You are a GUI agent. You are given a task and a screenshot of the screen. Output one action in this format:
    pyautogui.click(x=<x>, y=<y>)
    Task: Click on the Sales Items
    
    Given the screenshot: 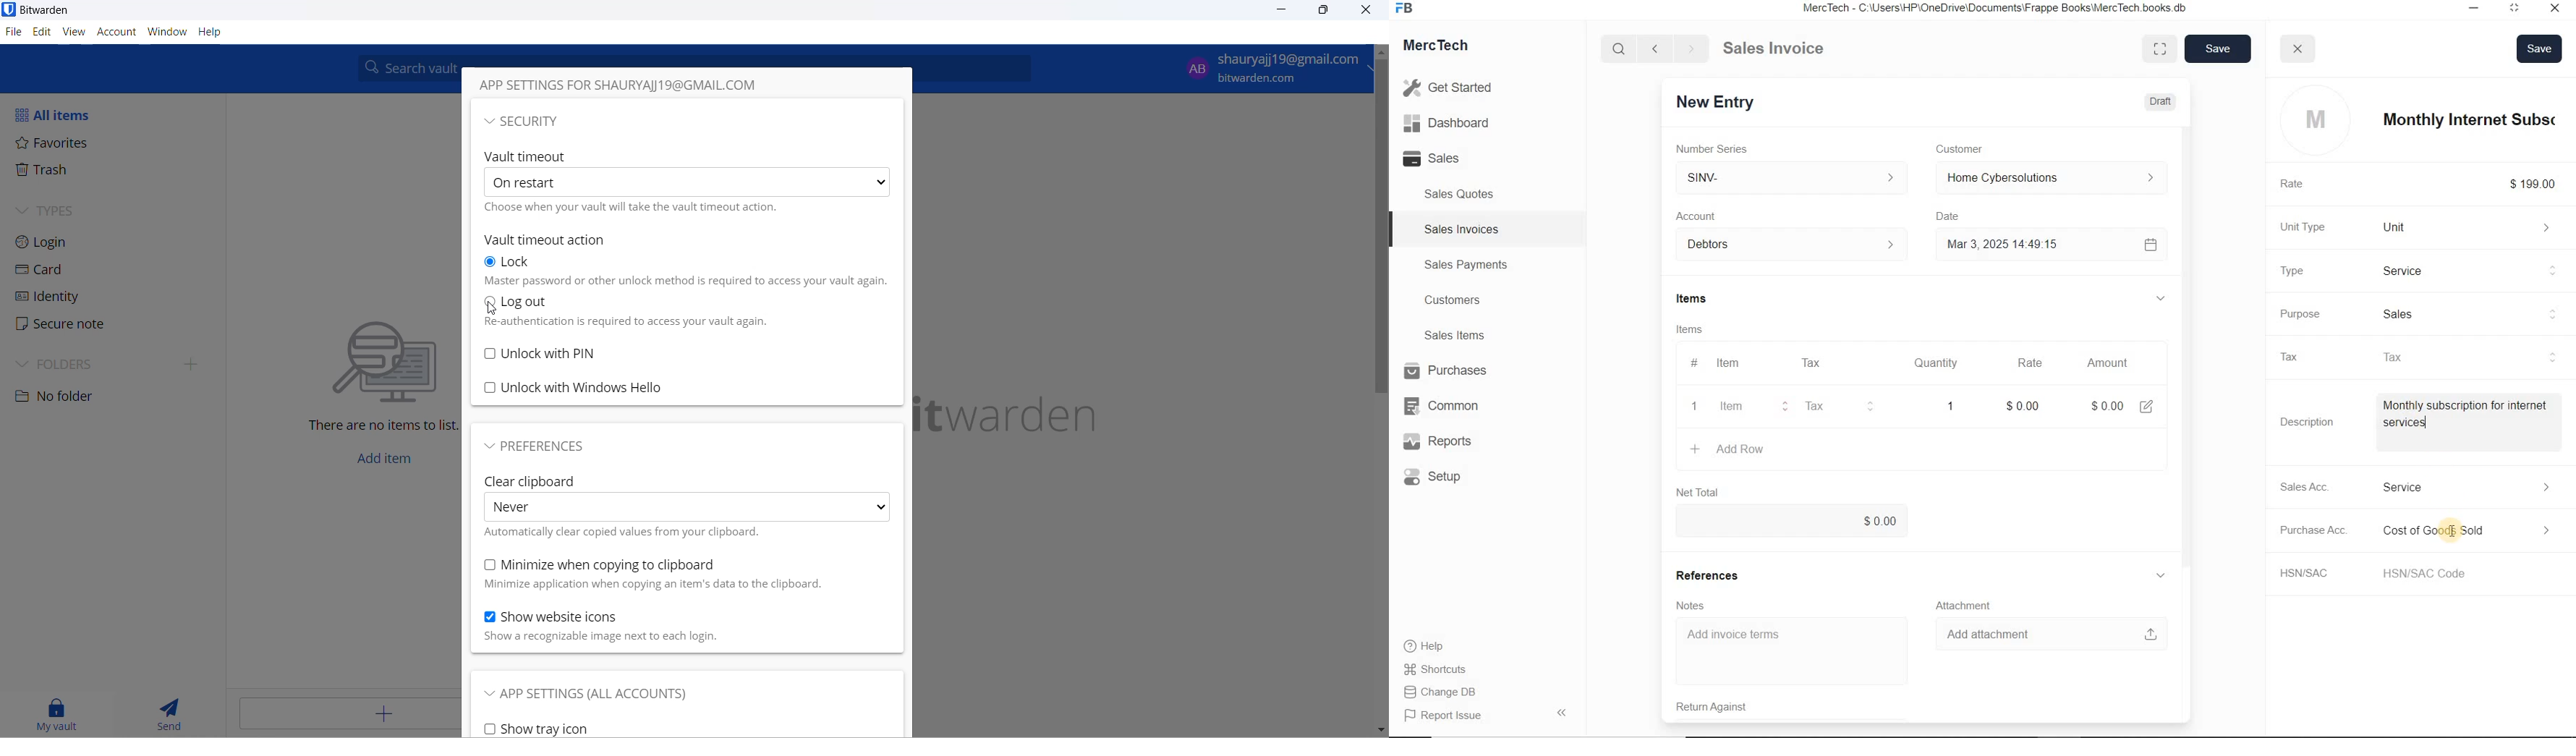 What is the action you would take?
    pyautogui.click(x=1464, y=335)
    